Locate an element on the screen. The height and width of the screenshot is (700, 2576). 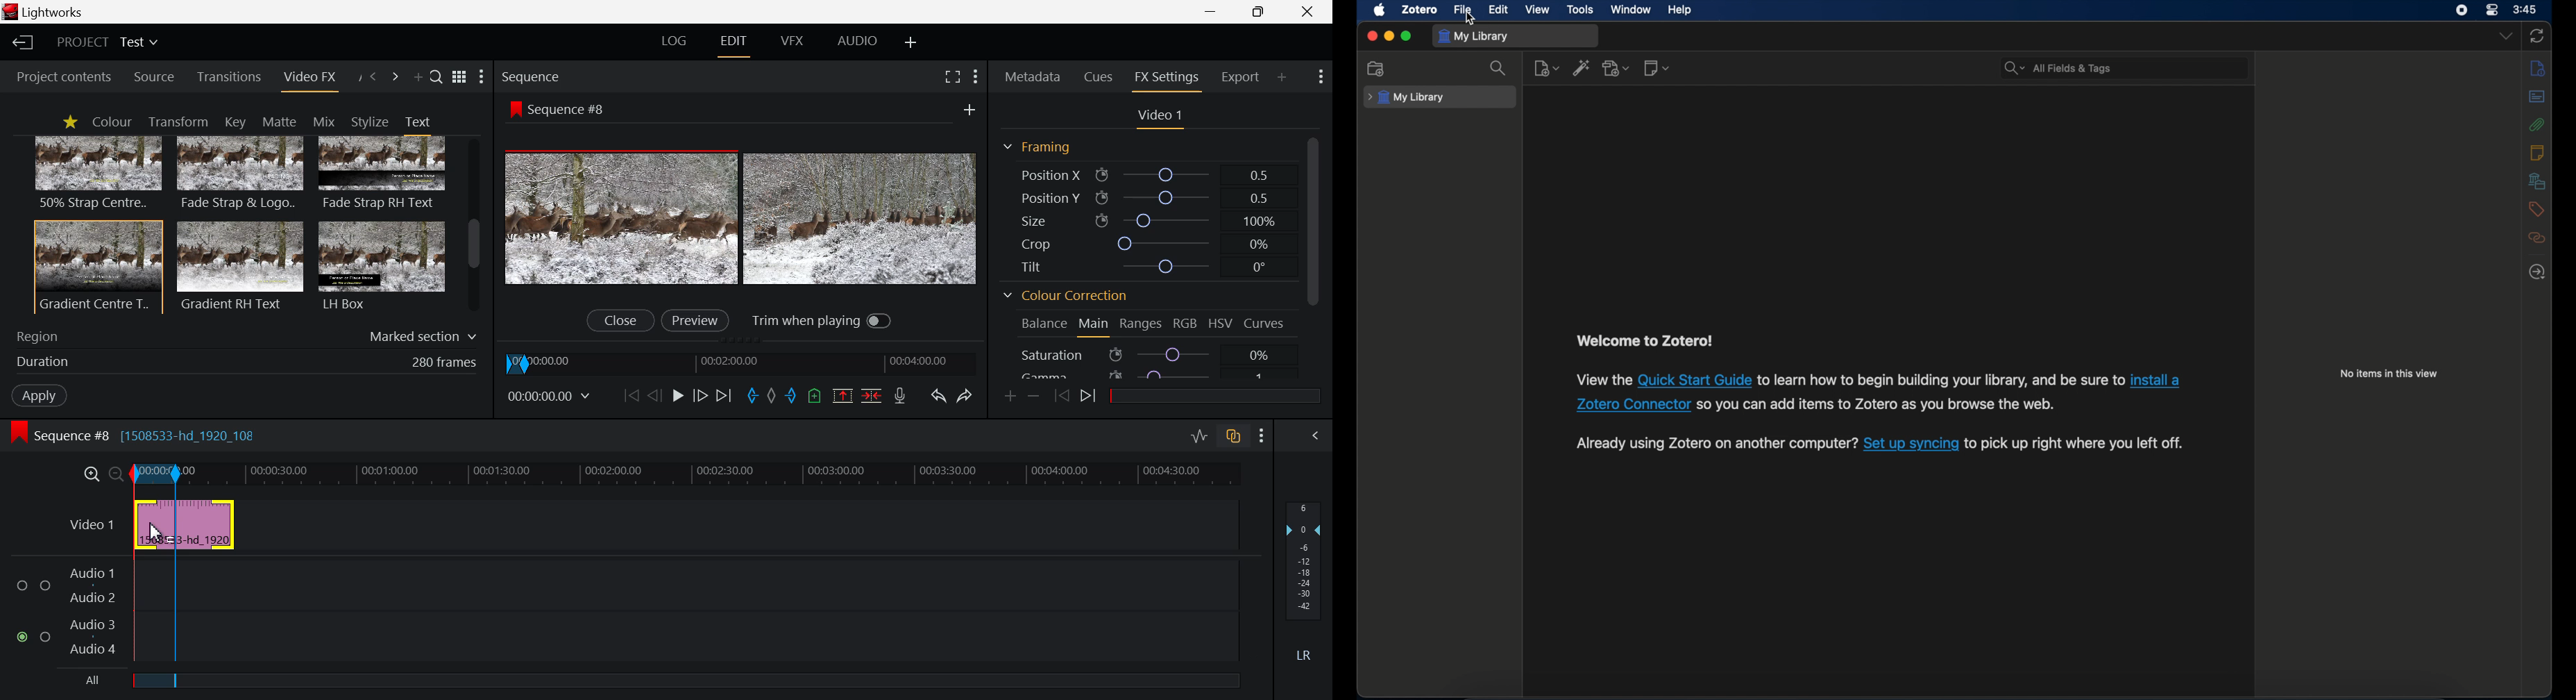
installation instruction is located at coordinates (1877, 392).